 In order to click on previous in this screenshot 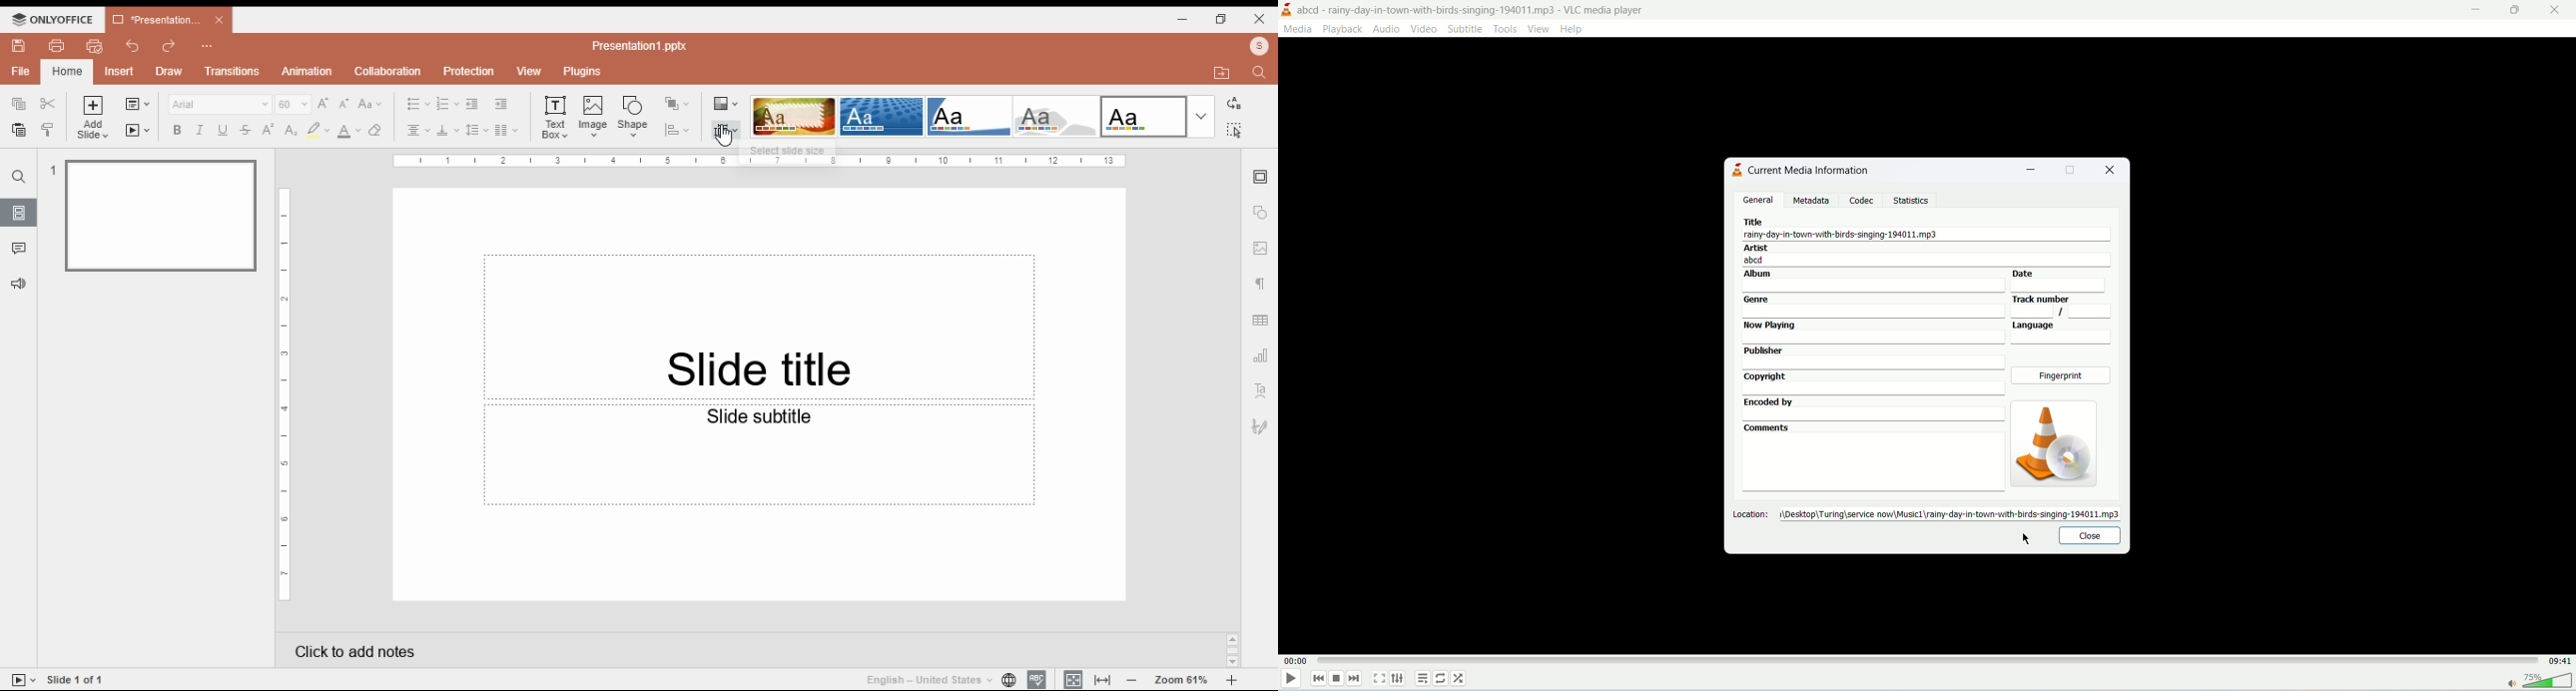, I will do `click(1317, 678)`.